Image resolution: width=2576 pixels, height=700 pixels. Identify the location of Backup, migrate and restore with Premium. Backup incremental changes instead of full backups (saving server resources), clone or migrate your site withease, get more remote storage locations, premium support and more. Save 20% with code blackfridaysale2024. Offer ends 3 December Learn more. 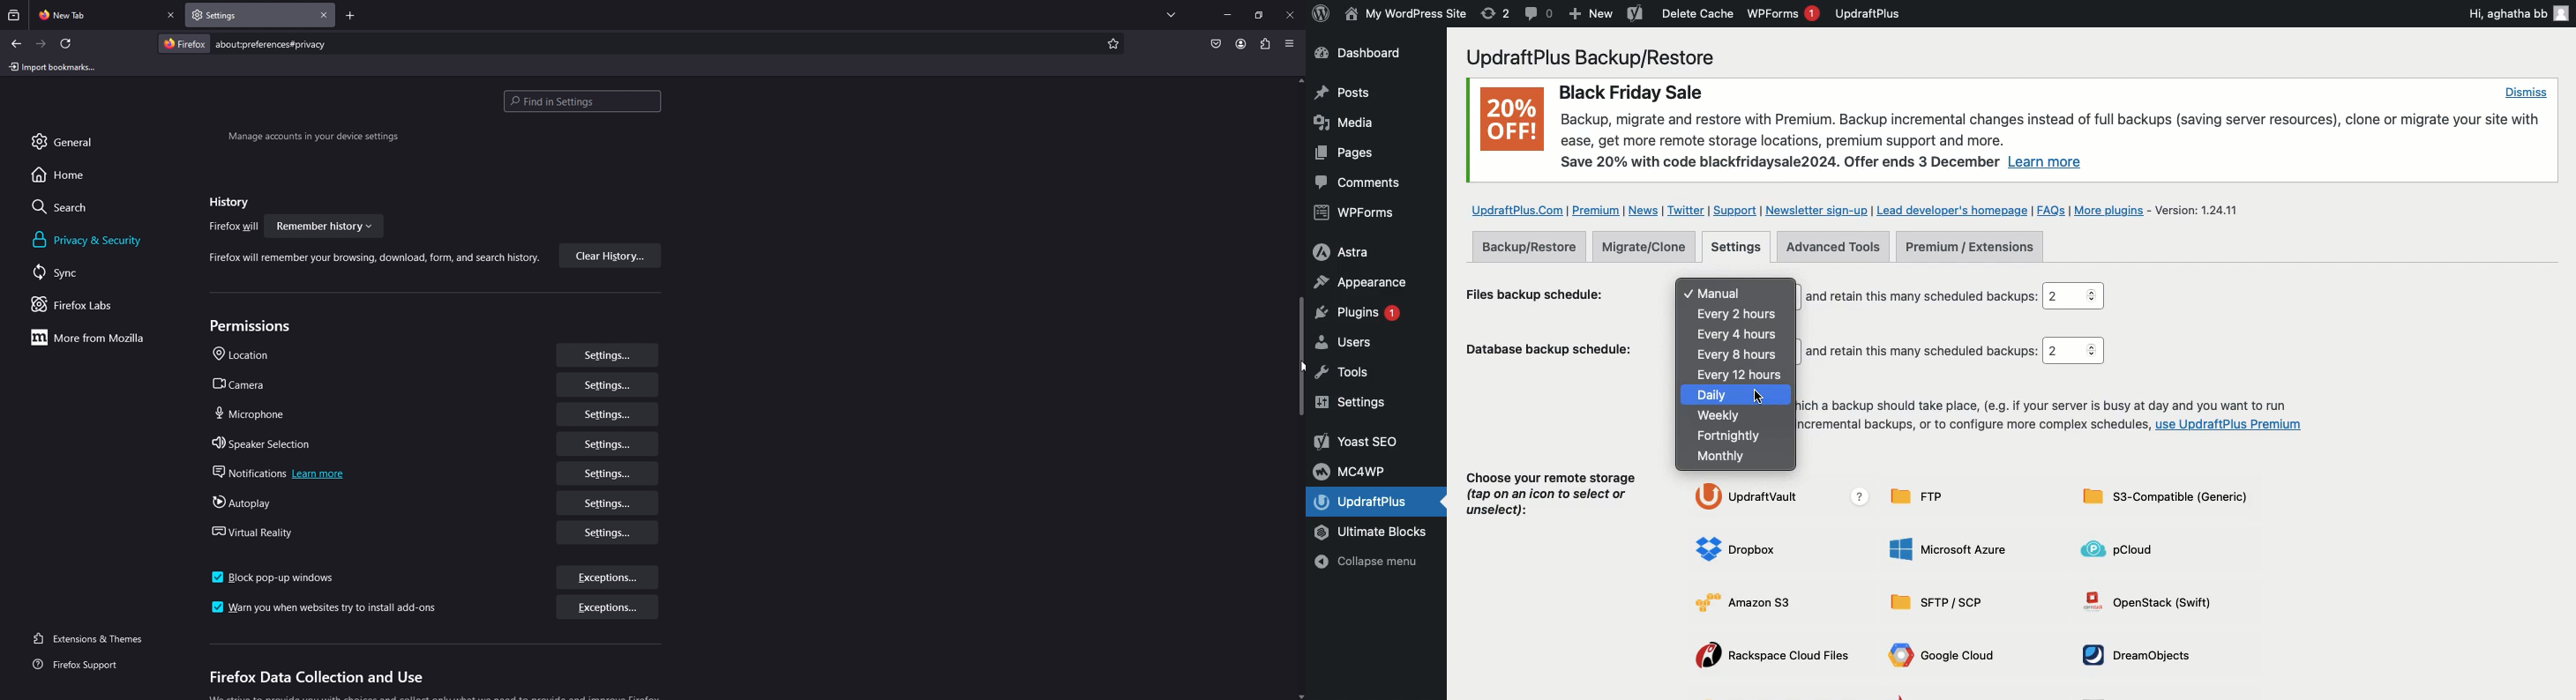
(2055, 142).